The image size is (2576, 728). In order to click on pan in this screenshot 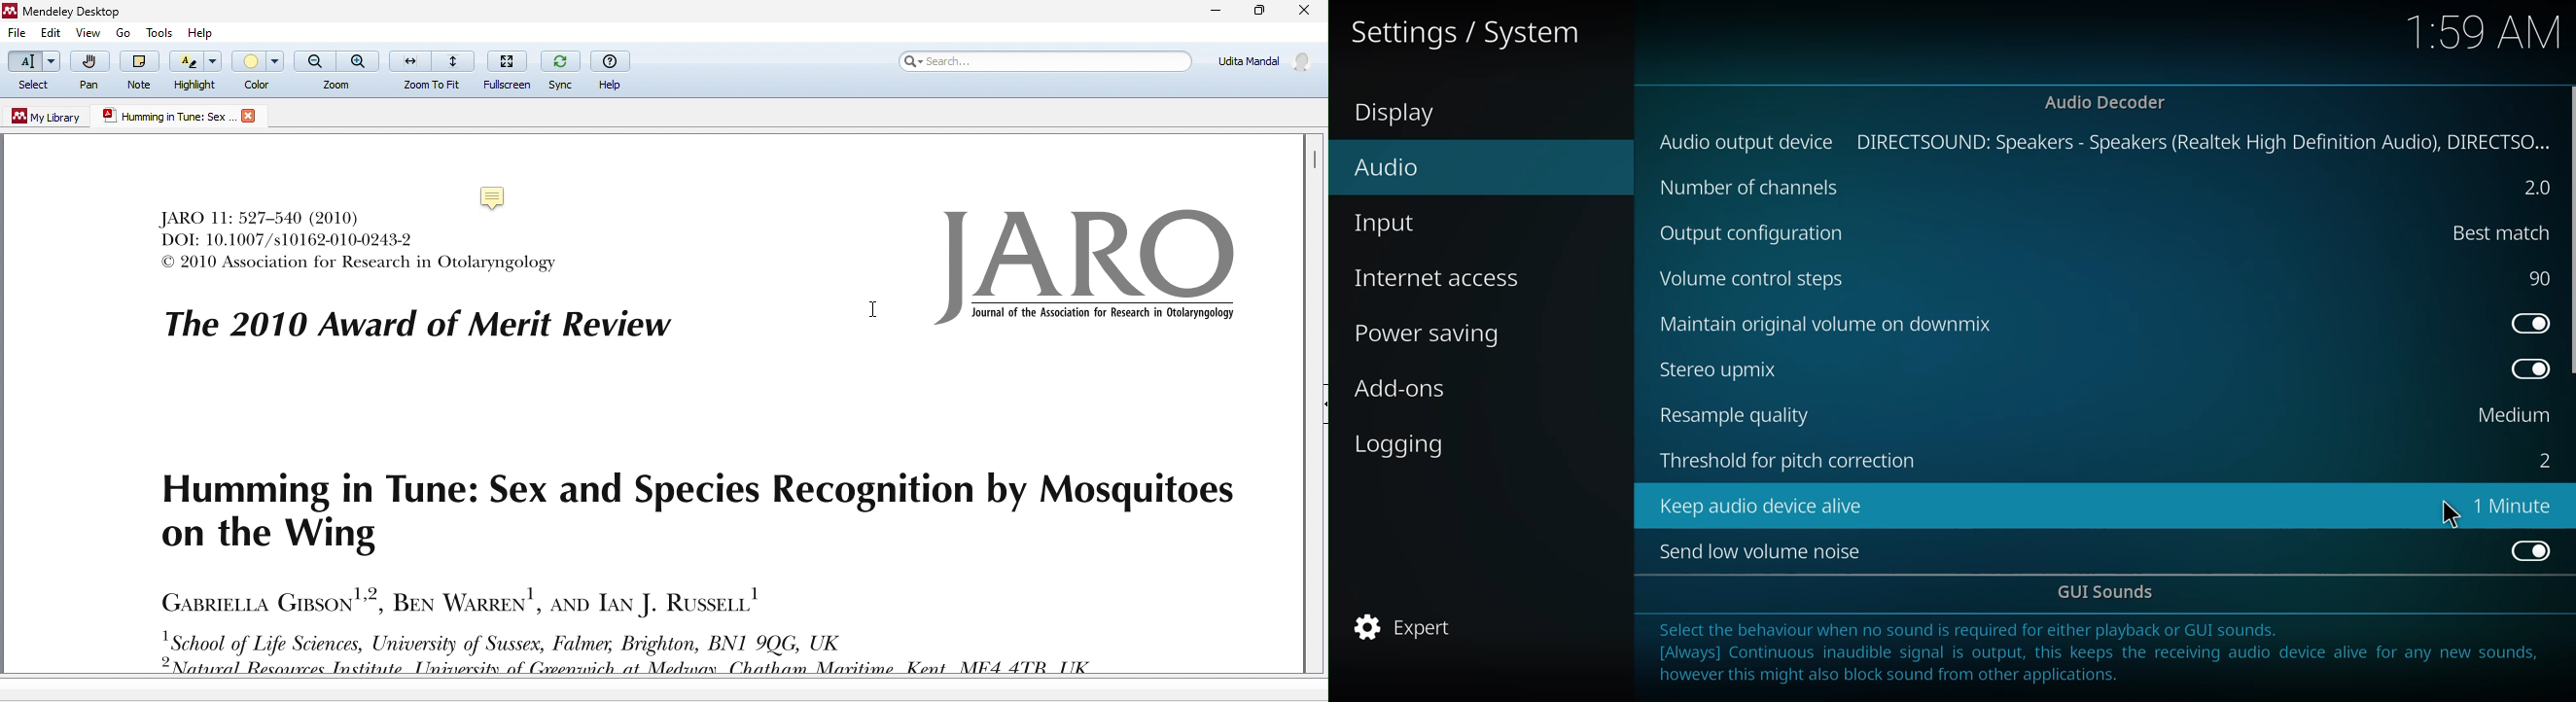, I will do `click(94, 72)`.